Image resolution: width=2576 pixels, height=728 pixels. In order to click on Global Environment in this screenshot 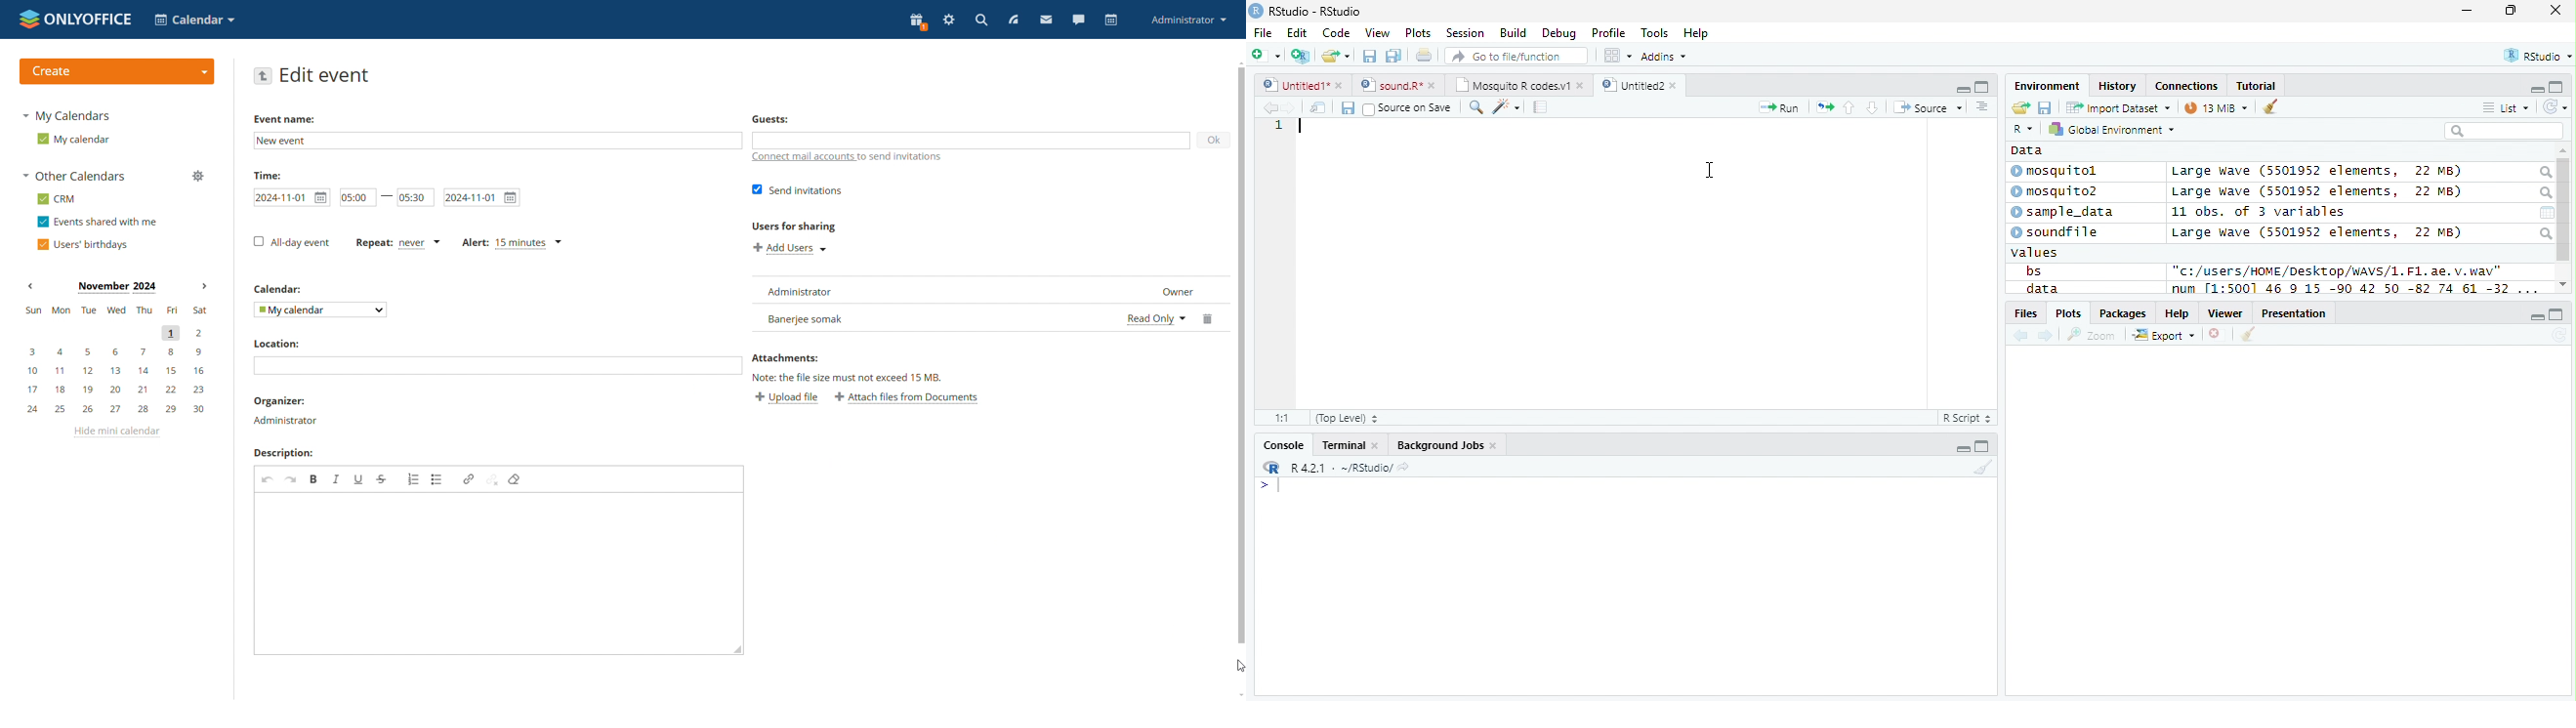, I will do `click(2109, 128)`.